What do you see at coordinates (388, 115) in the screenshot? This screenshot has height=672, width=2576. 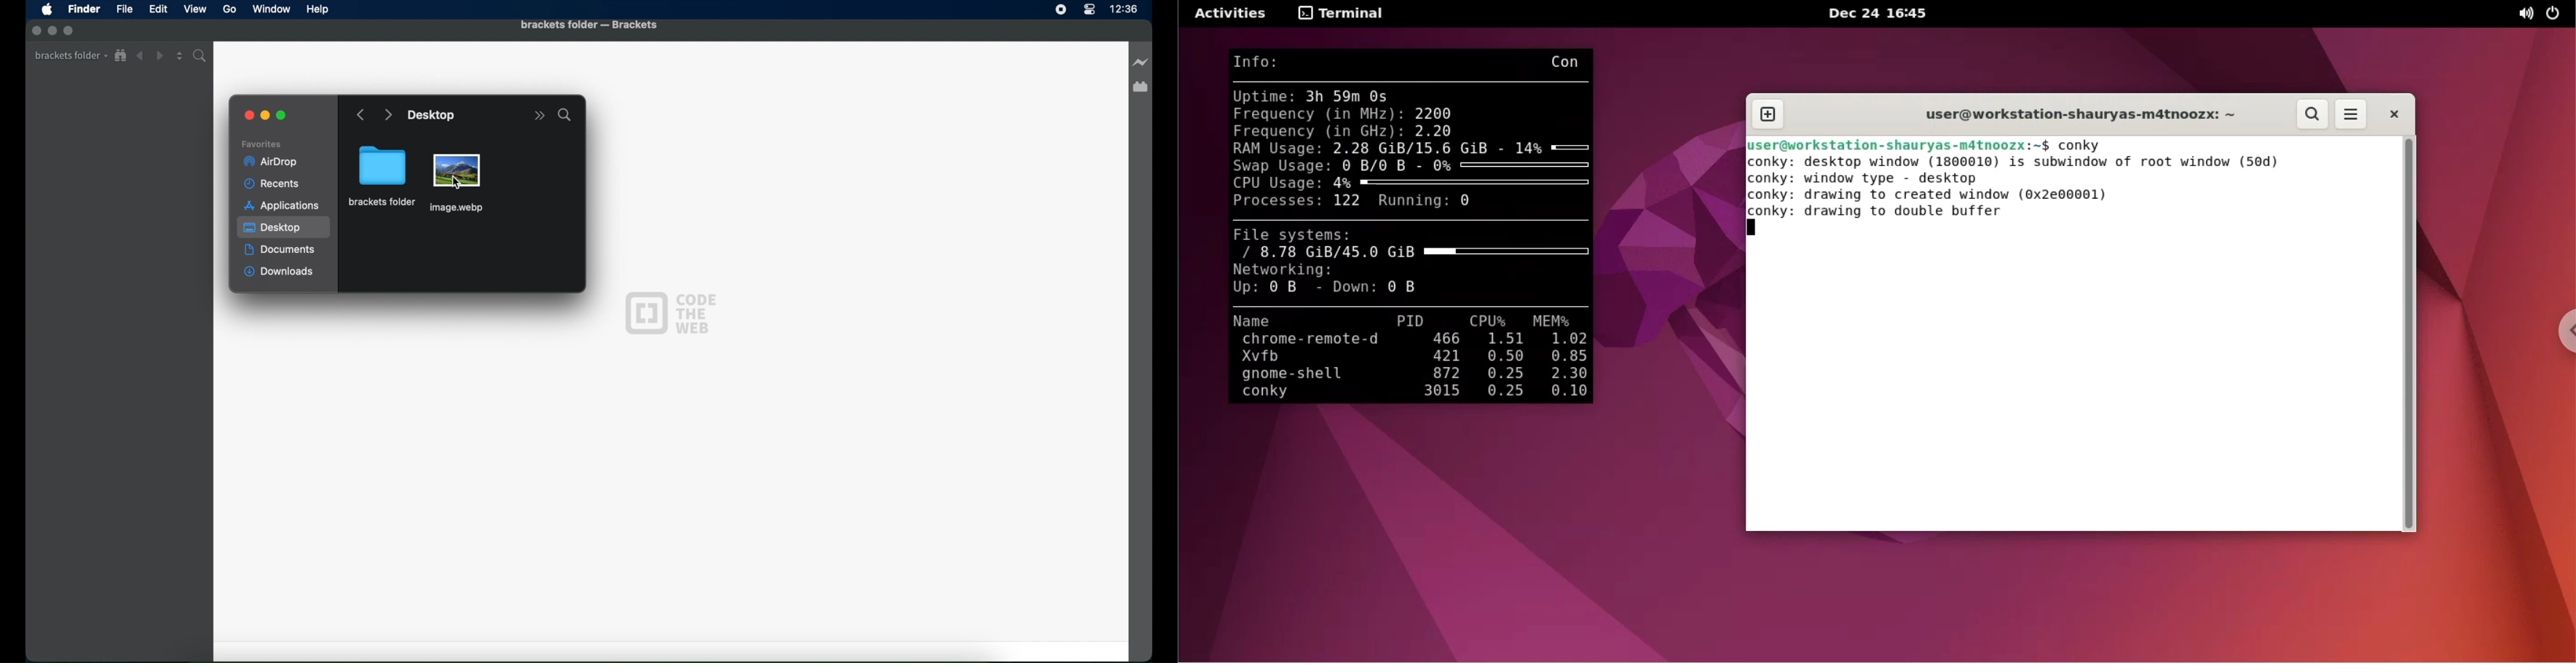 I see `go forward` at bounding box center [388, 115].